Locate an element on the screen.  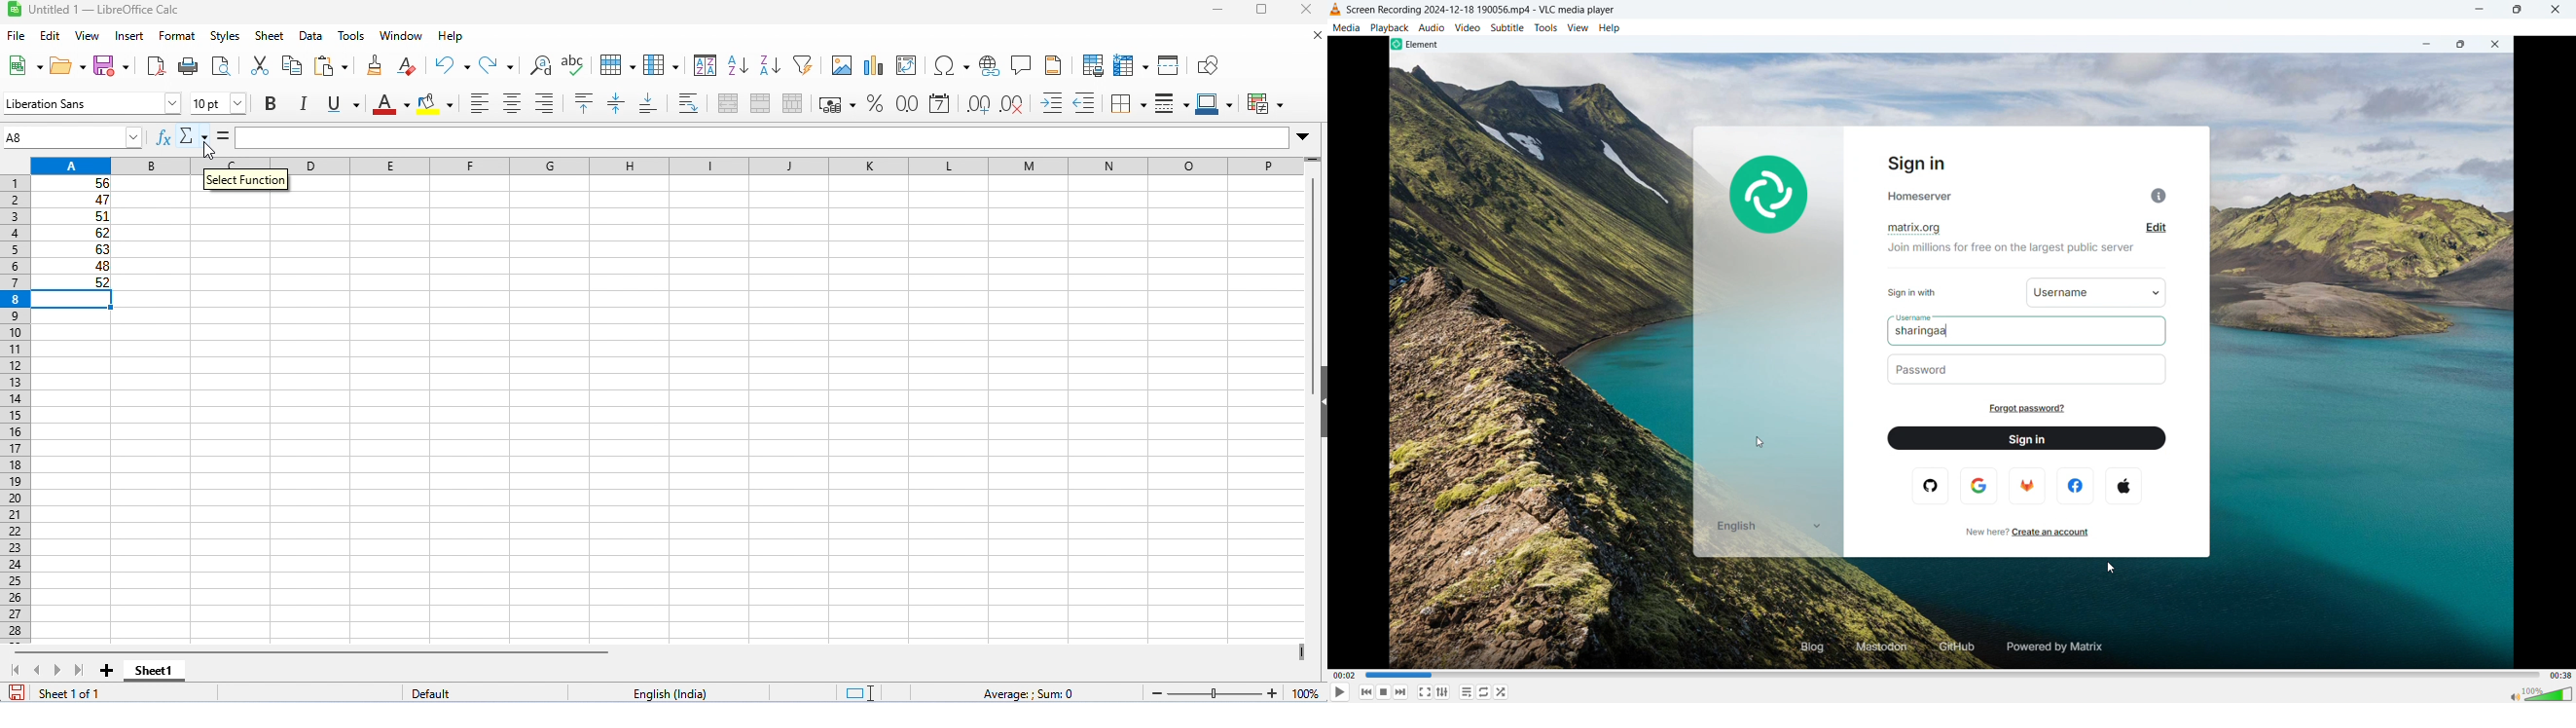
range of cells is located at coordinates (72, 233).